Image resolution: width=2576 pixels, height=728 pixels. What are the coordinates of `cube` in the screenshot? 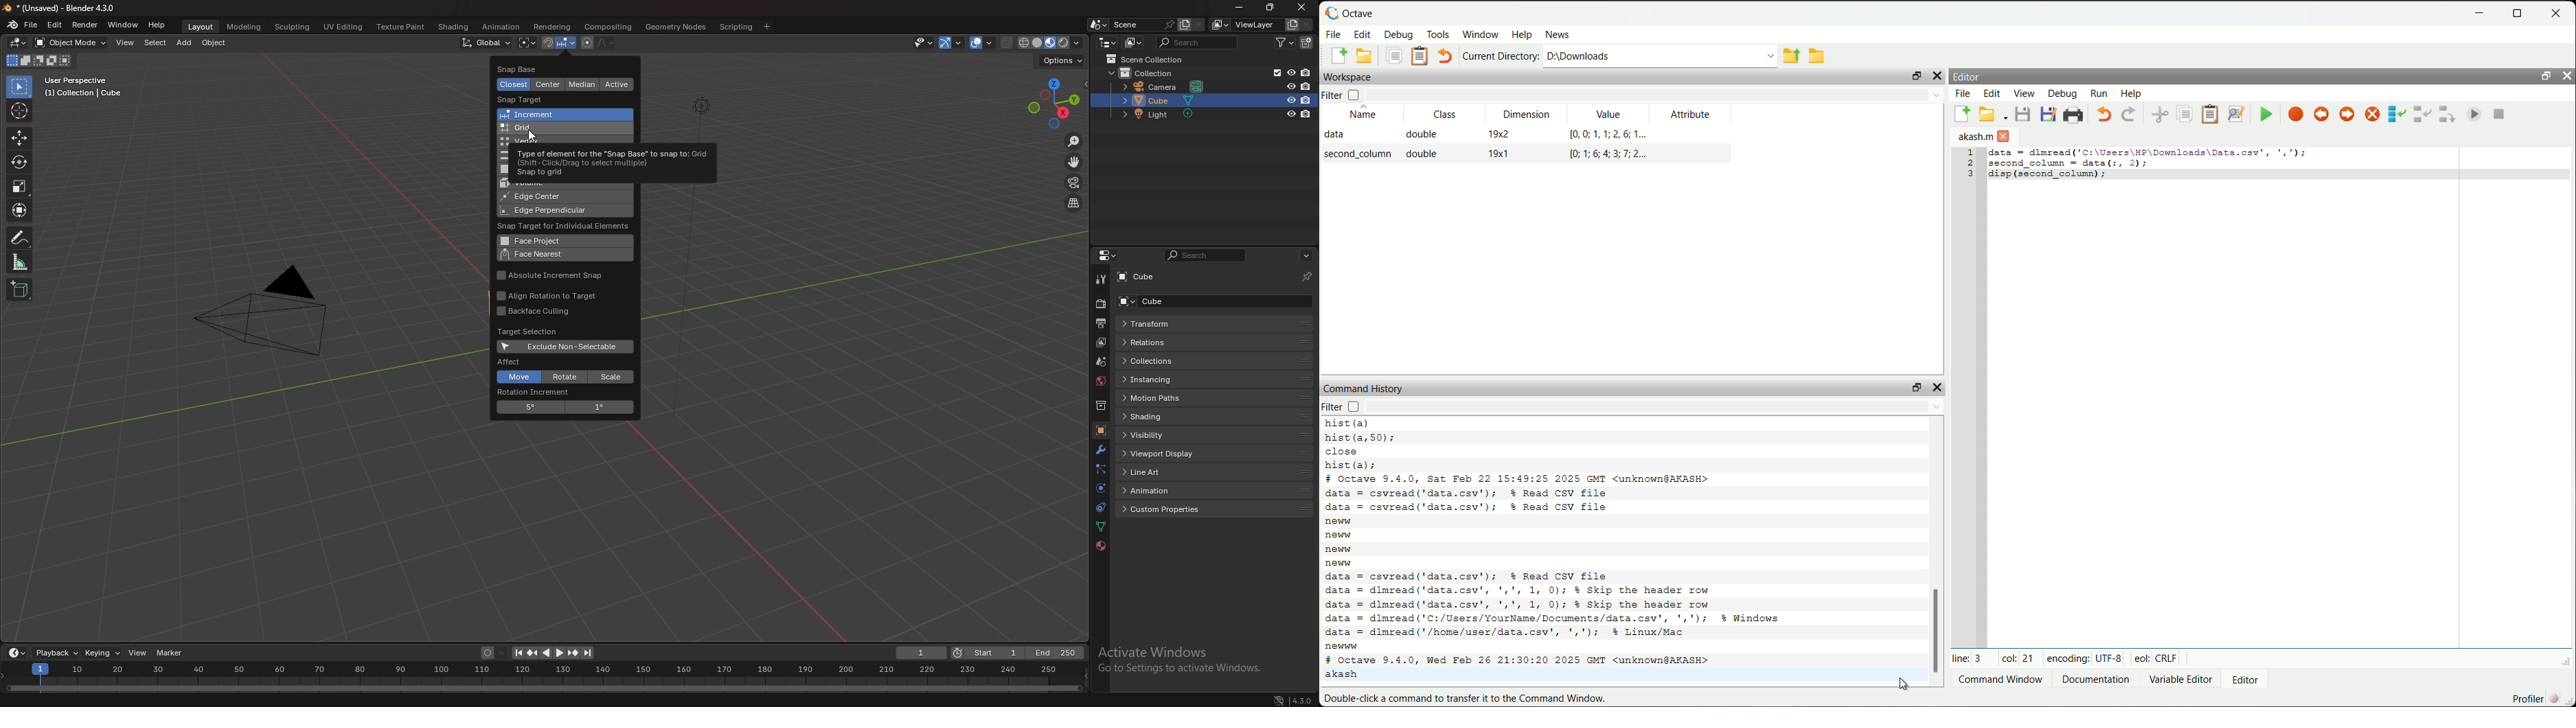 It's located at (1162, 100).